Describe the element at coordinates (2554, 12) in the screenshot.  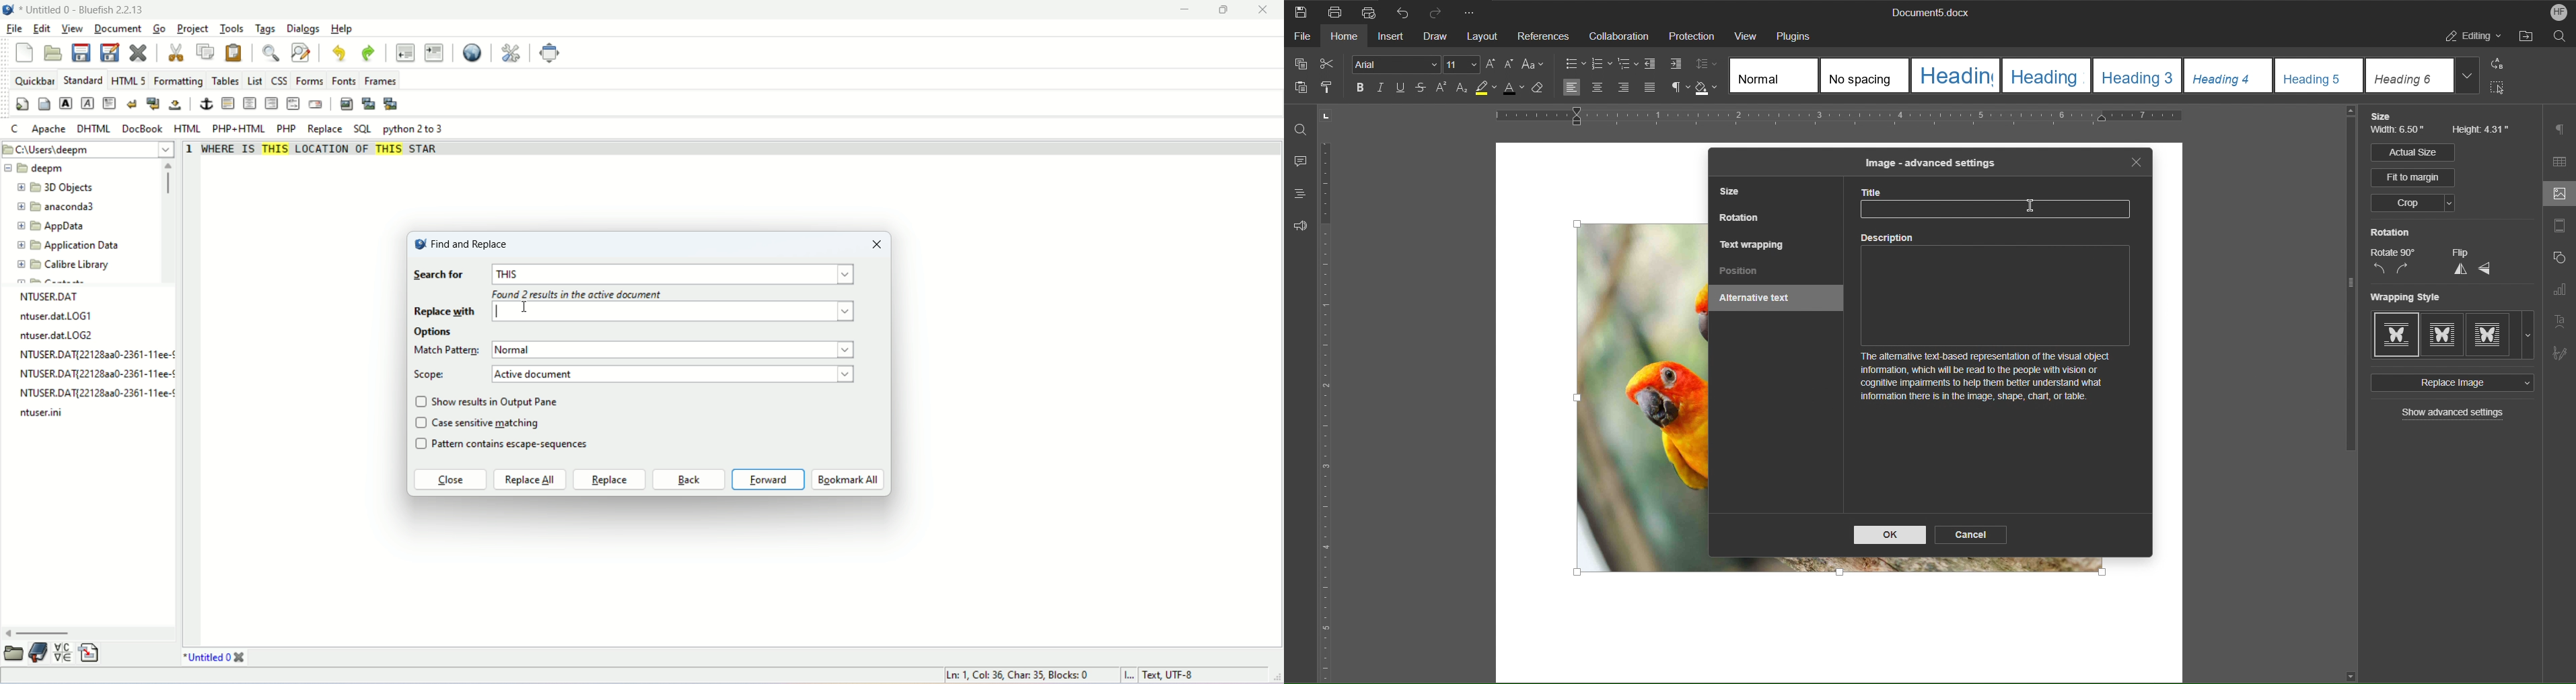
I see `Account` at that location.